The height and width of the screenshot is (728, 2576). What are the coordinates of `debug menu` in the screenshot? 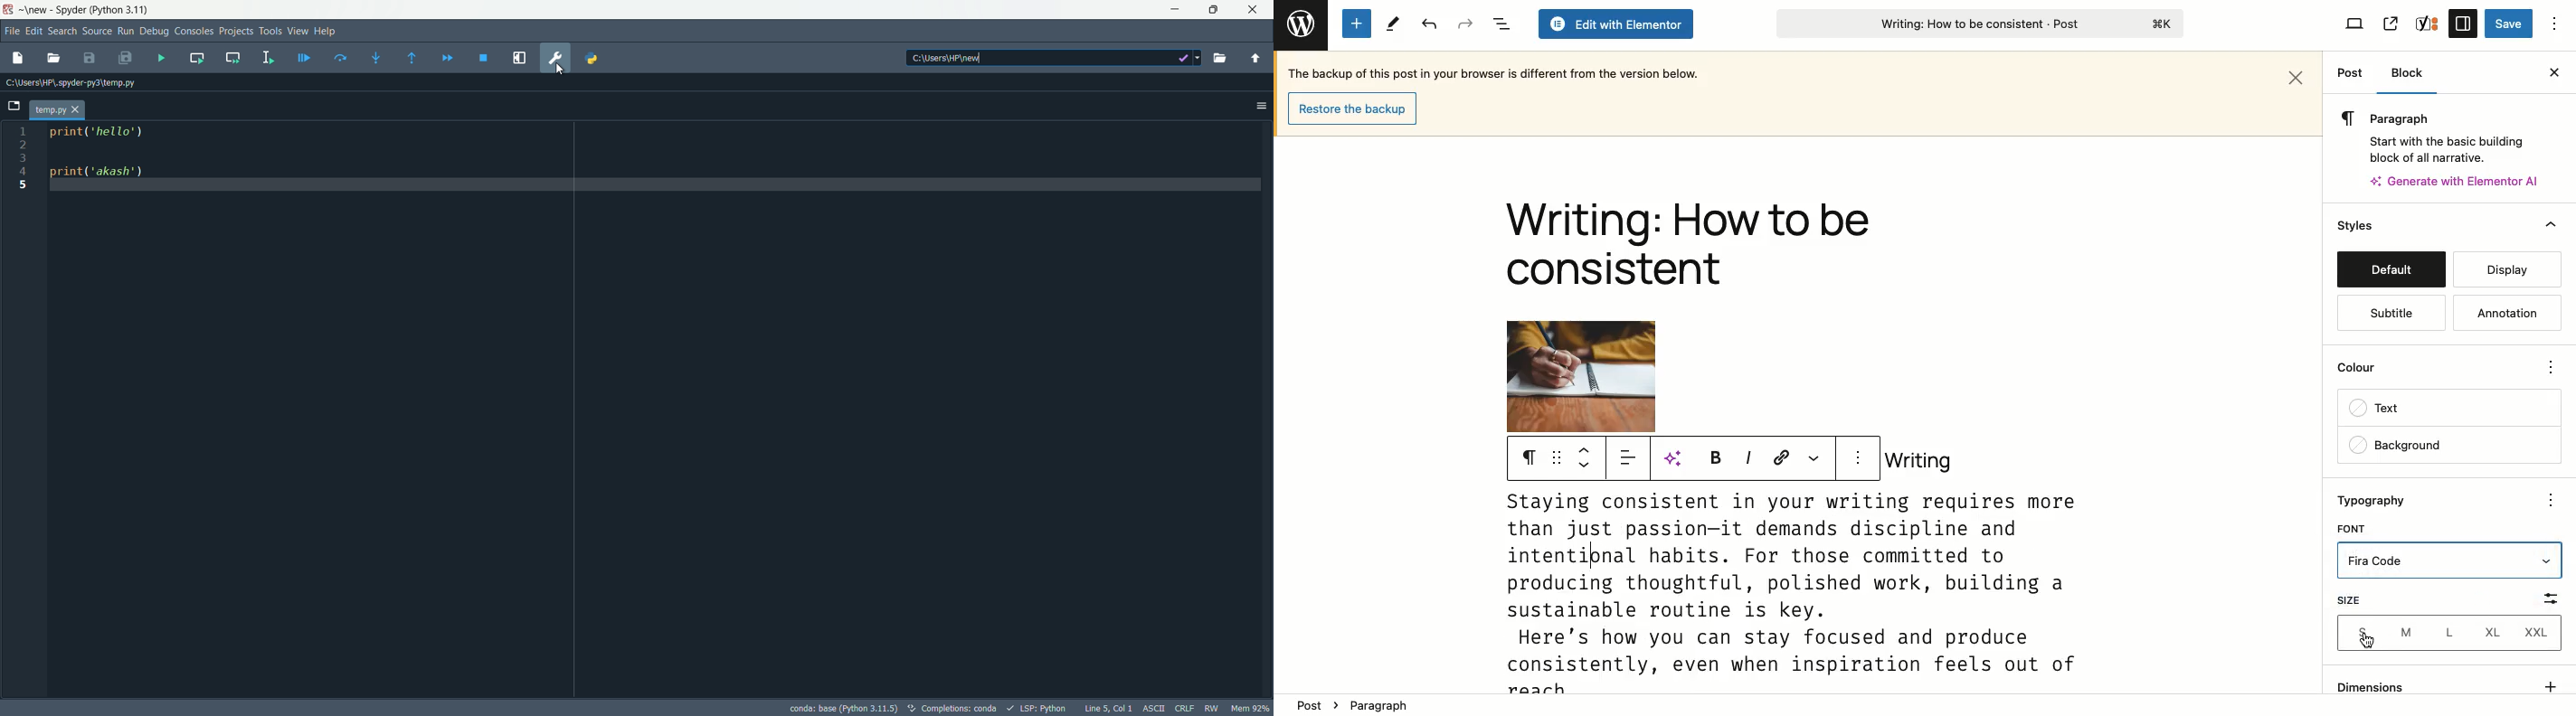 It's located at (155, 32).